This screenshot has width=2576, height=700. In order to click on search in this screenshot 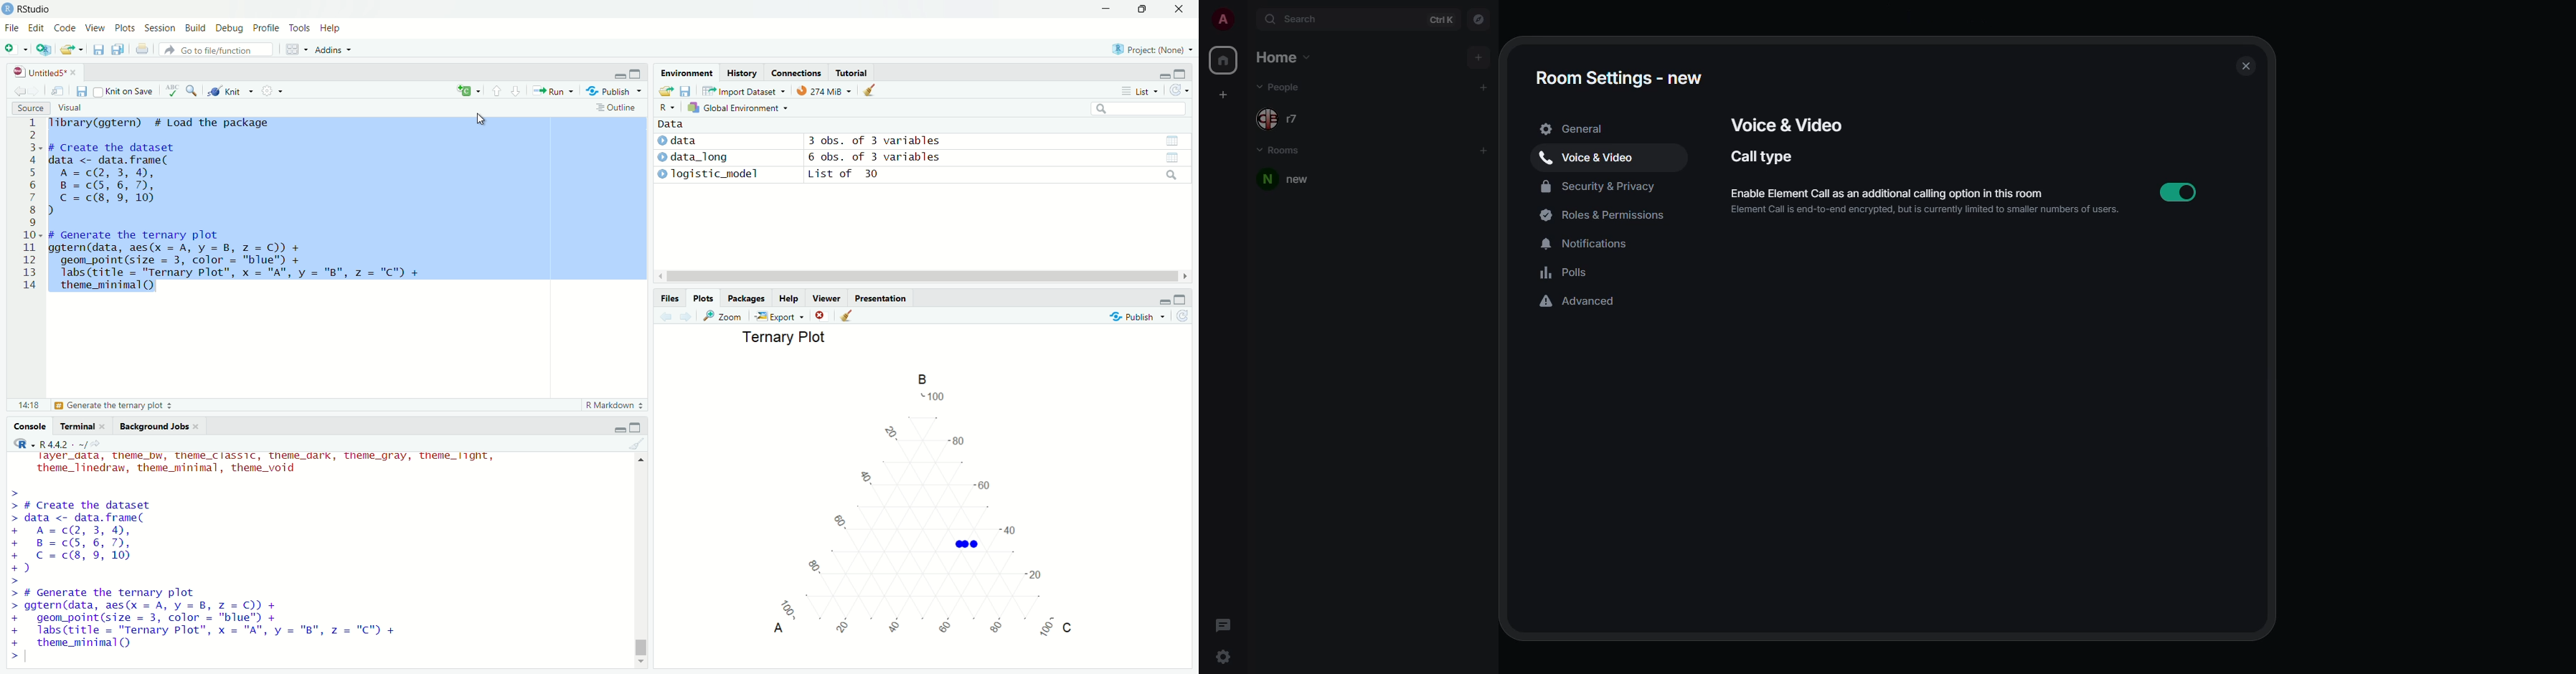, I will do `click(194, 90)`.